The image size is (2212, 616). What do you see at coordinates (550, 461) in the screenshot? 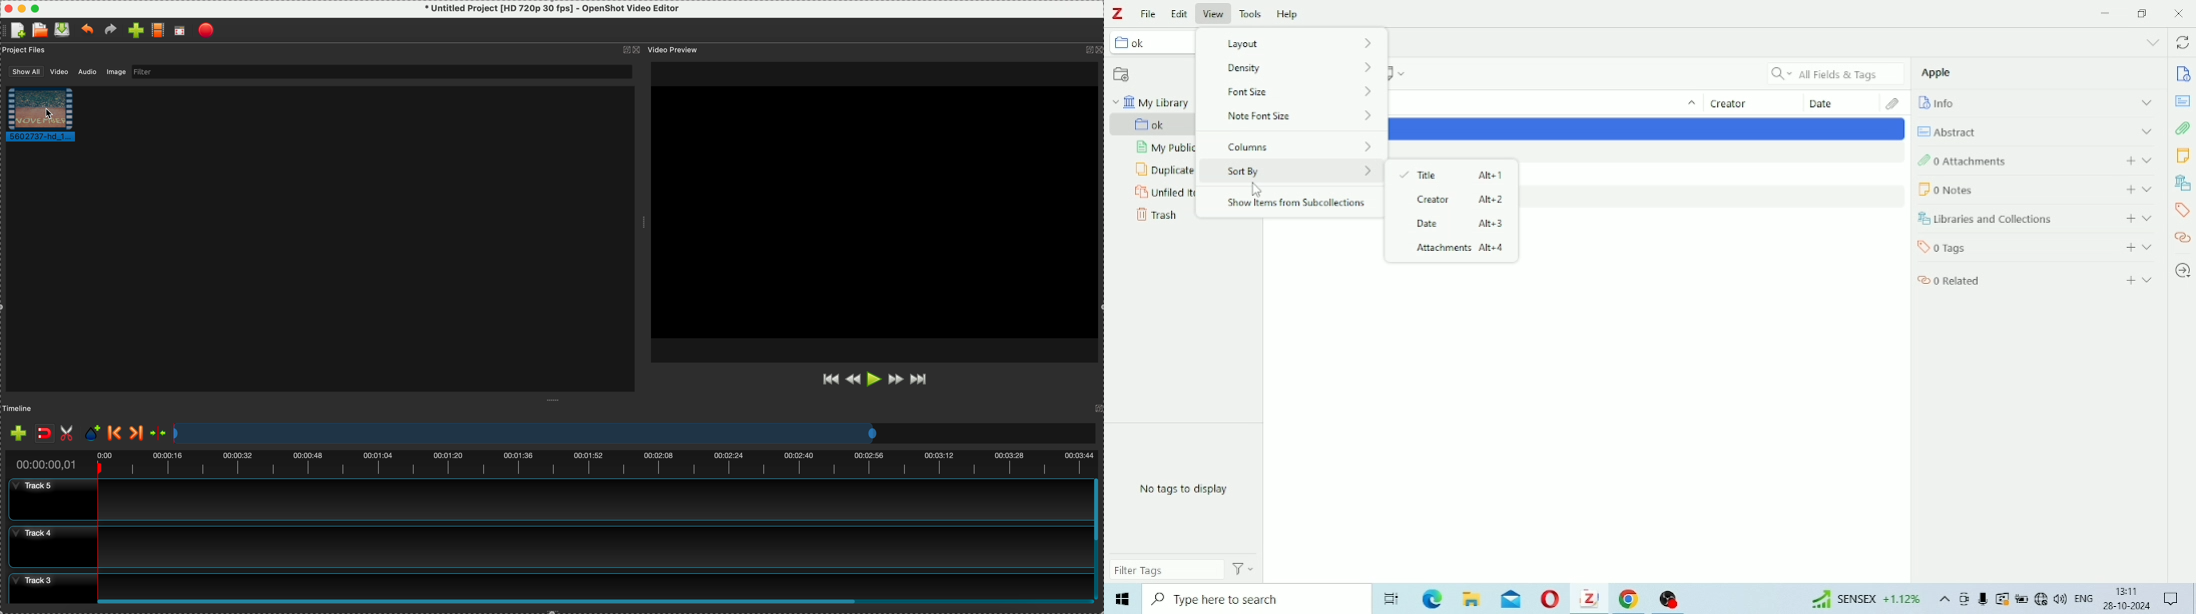
I see `timeline duration` at bounding box center [550, 461].